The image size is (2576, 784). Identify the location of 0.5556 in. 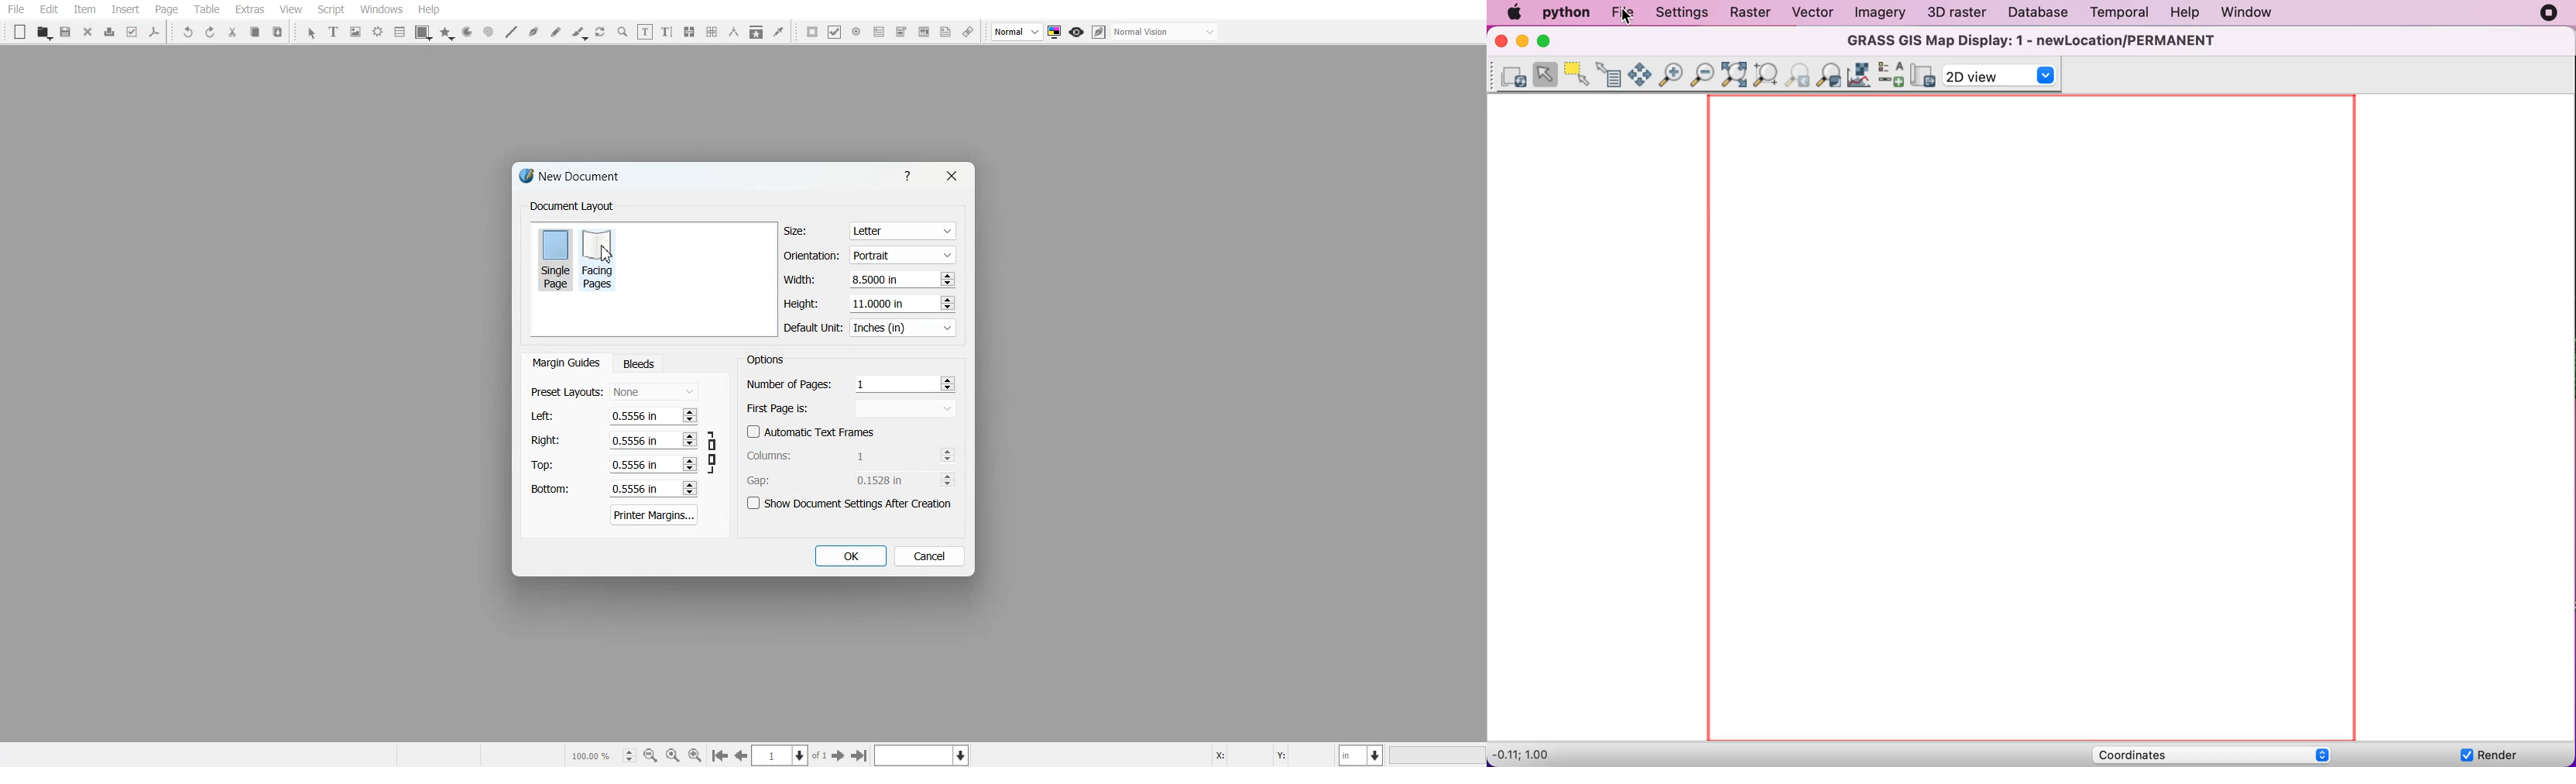
(634, 414).